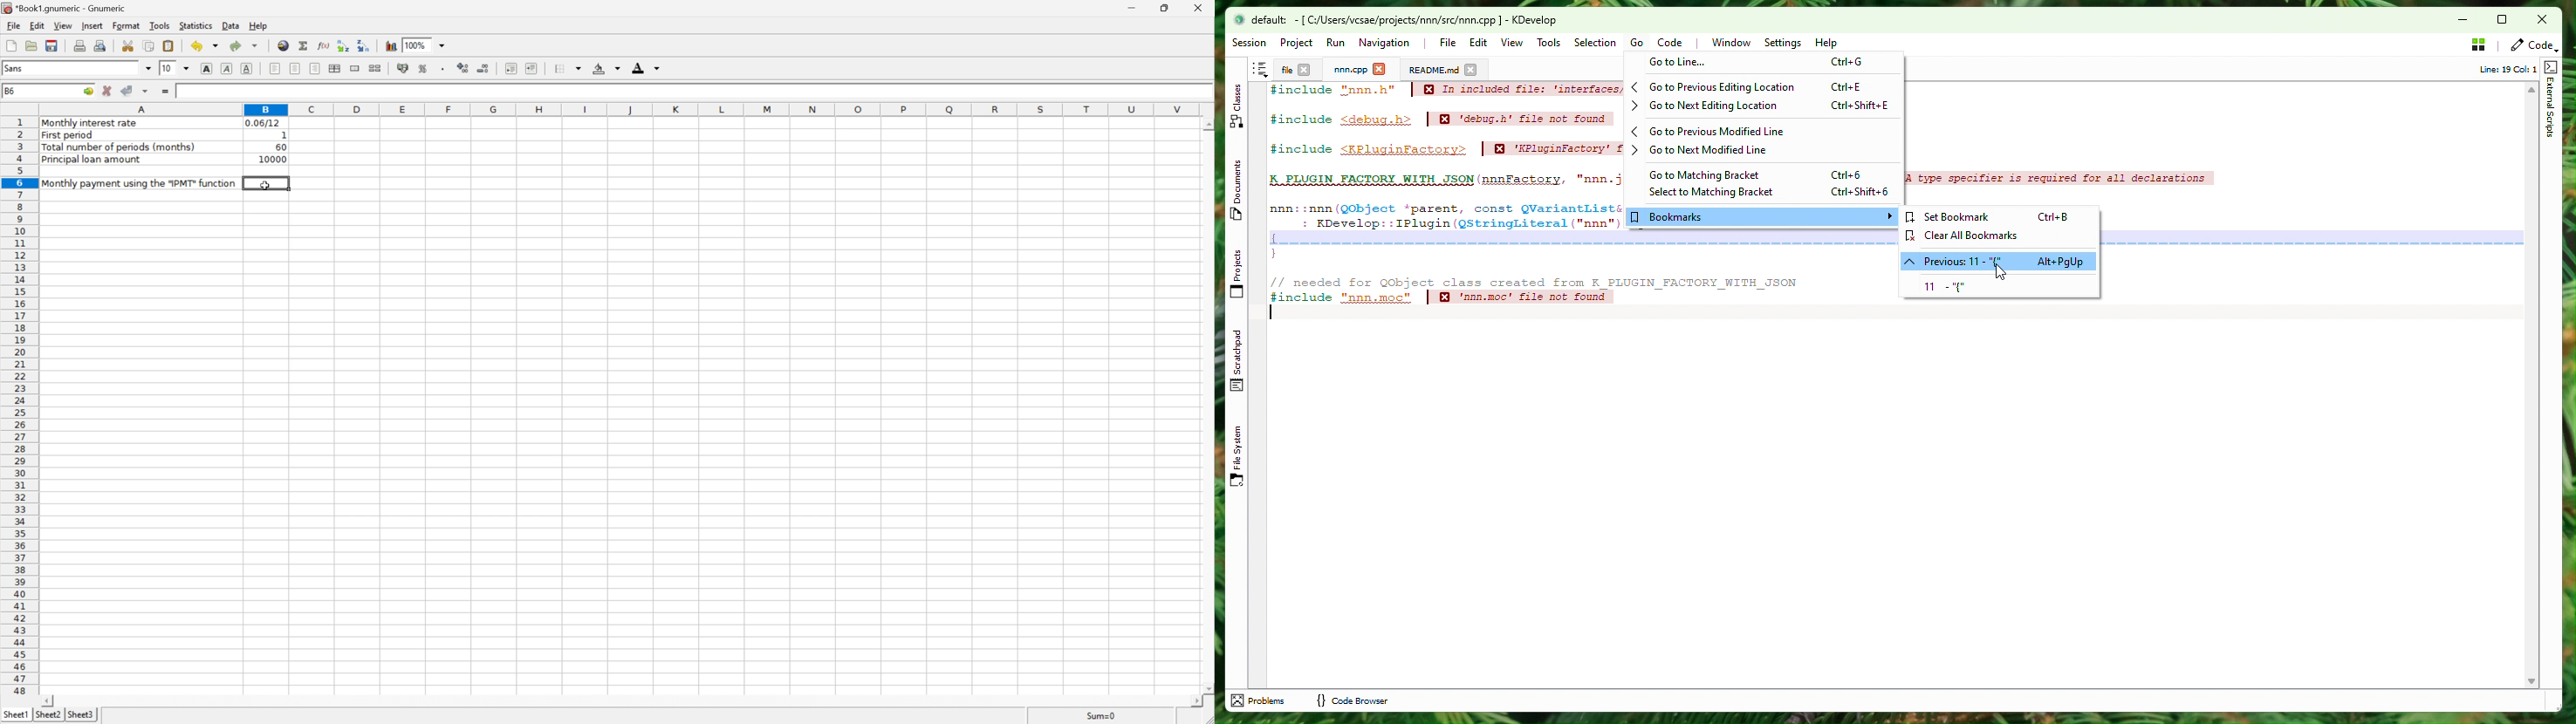  What do you see at coordinates (128, 45) in the screenshot?
I see `Cut selection` at bounding box center [128, 45].